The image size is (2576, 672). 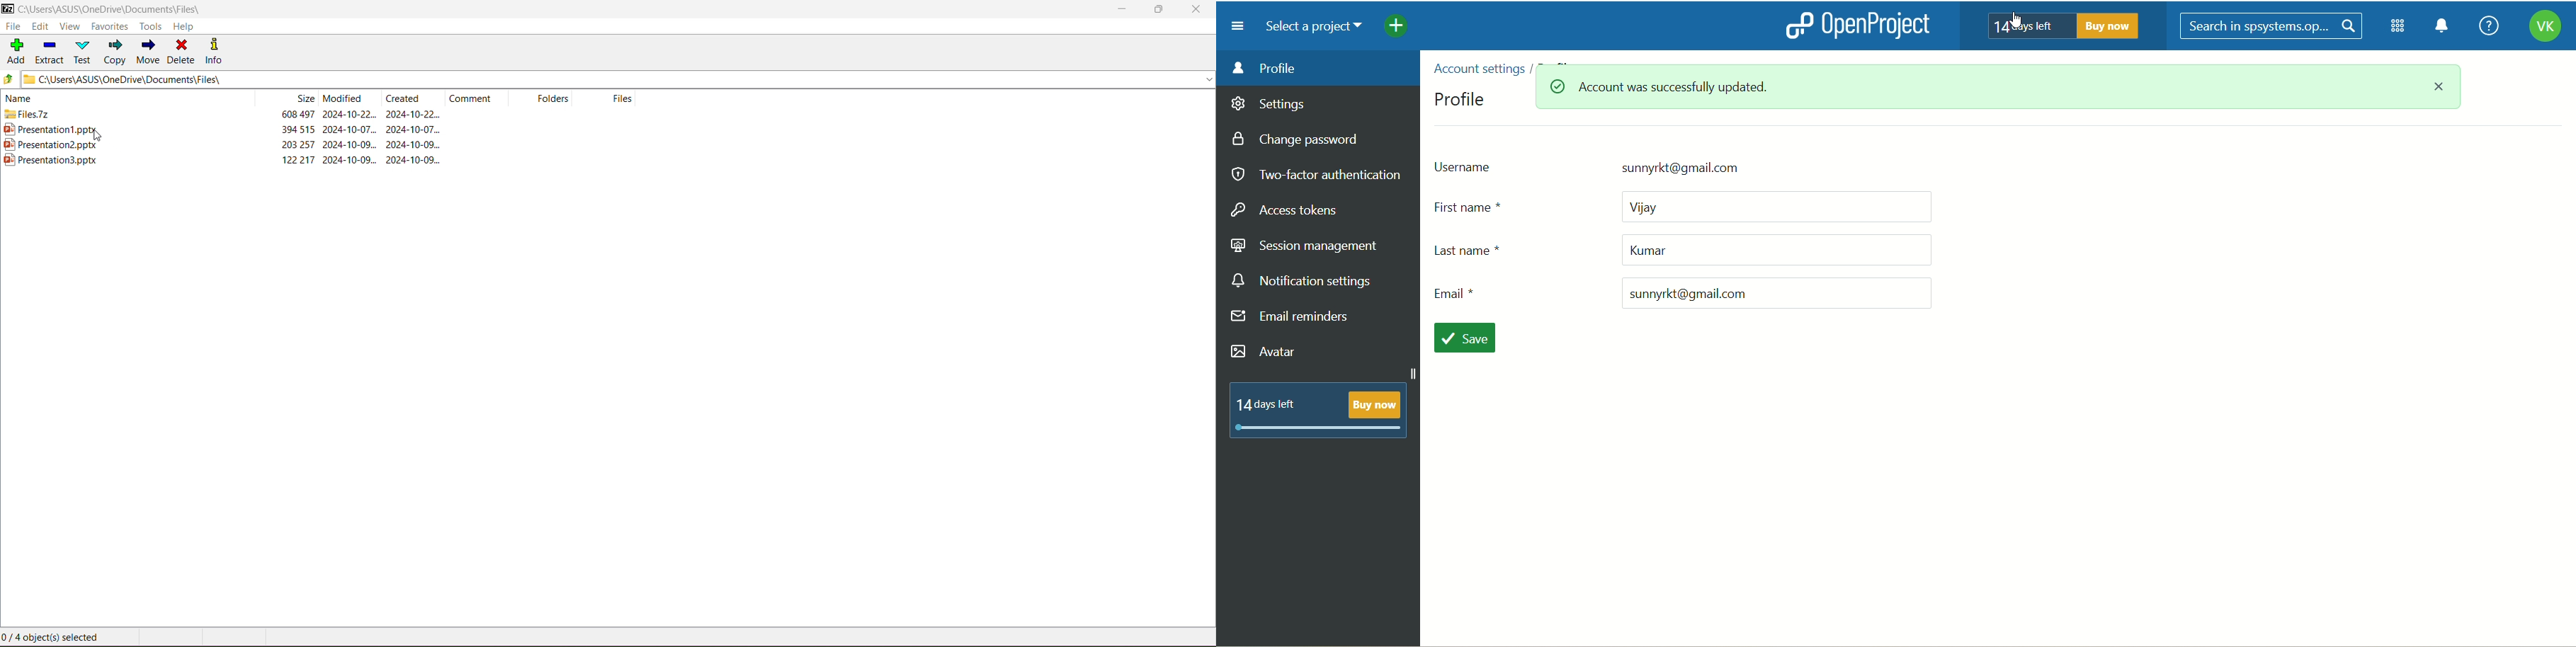 I want to click on email reminders, so click(x=1292, y=319).